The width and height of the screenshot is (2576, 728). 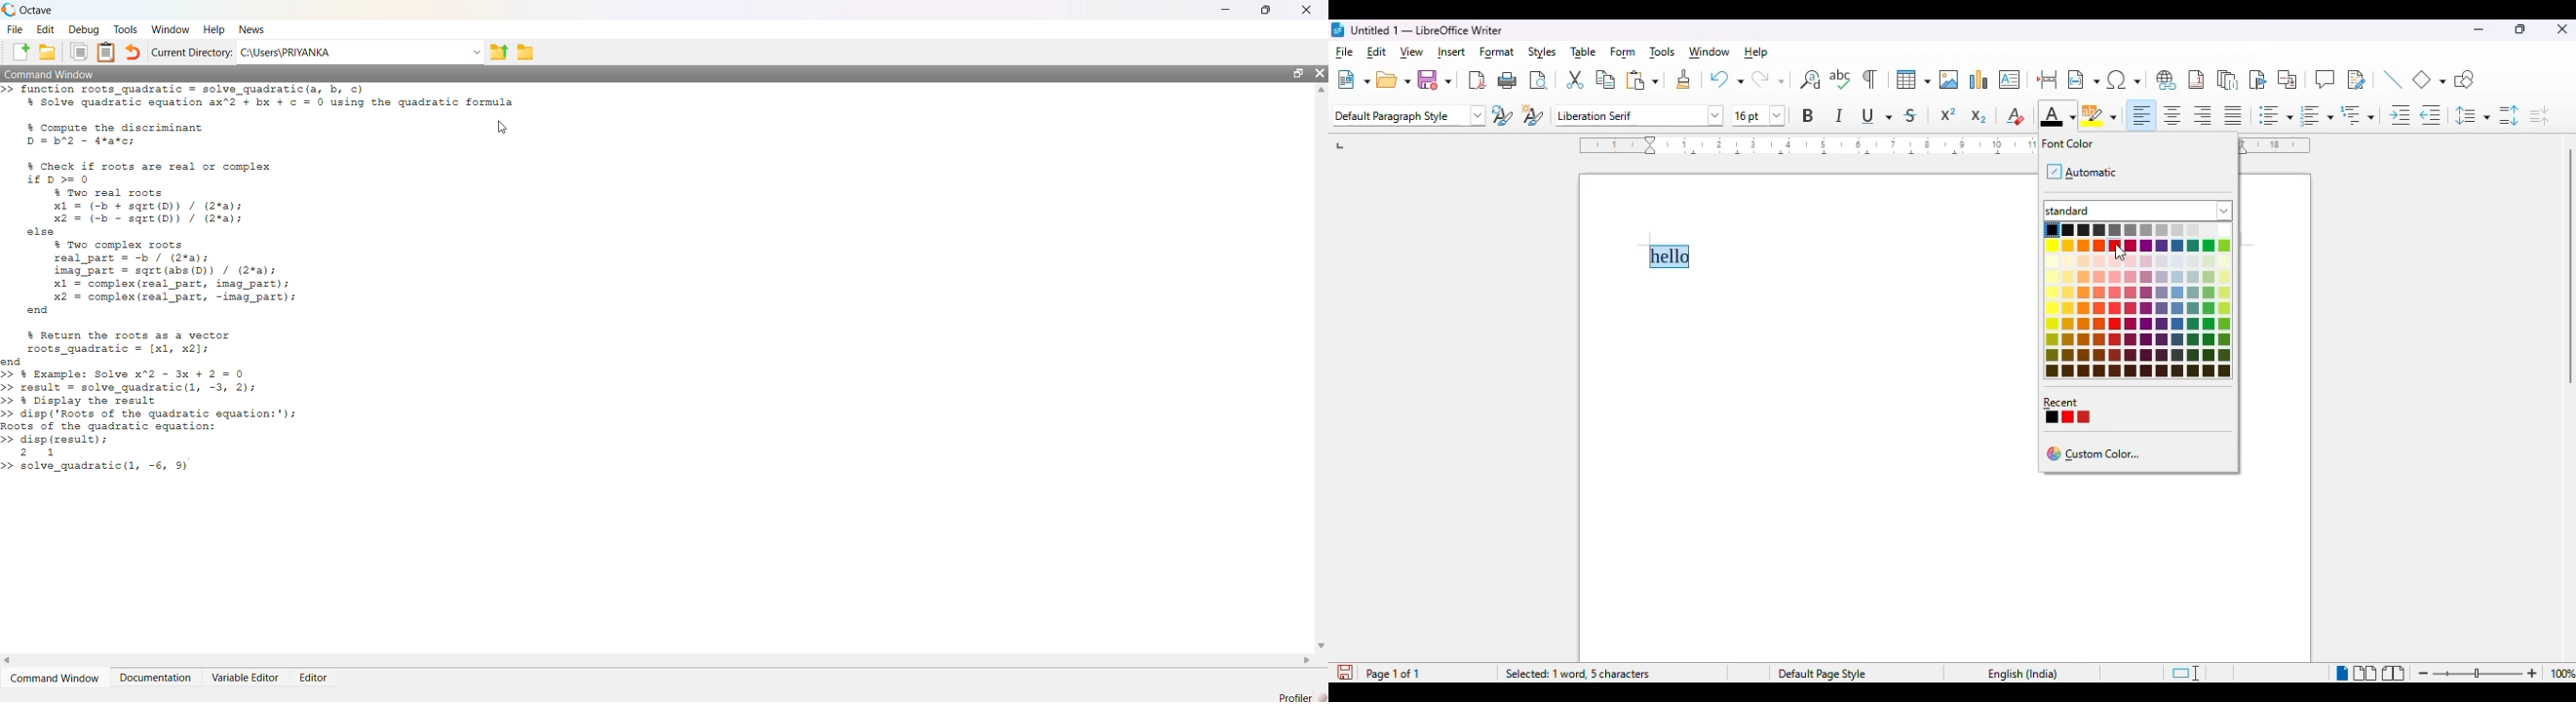 What do you see at coordinates (170, 28) in the screenshot?
I see `Window` at bounding box center [170, 28].